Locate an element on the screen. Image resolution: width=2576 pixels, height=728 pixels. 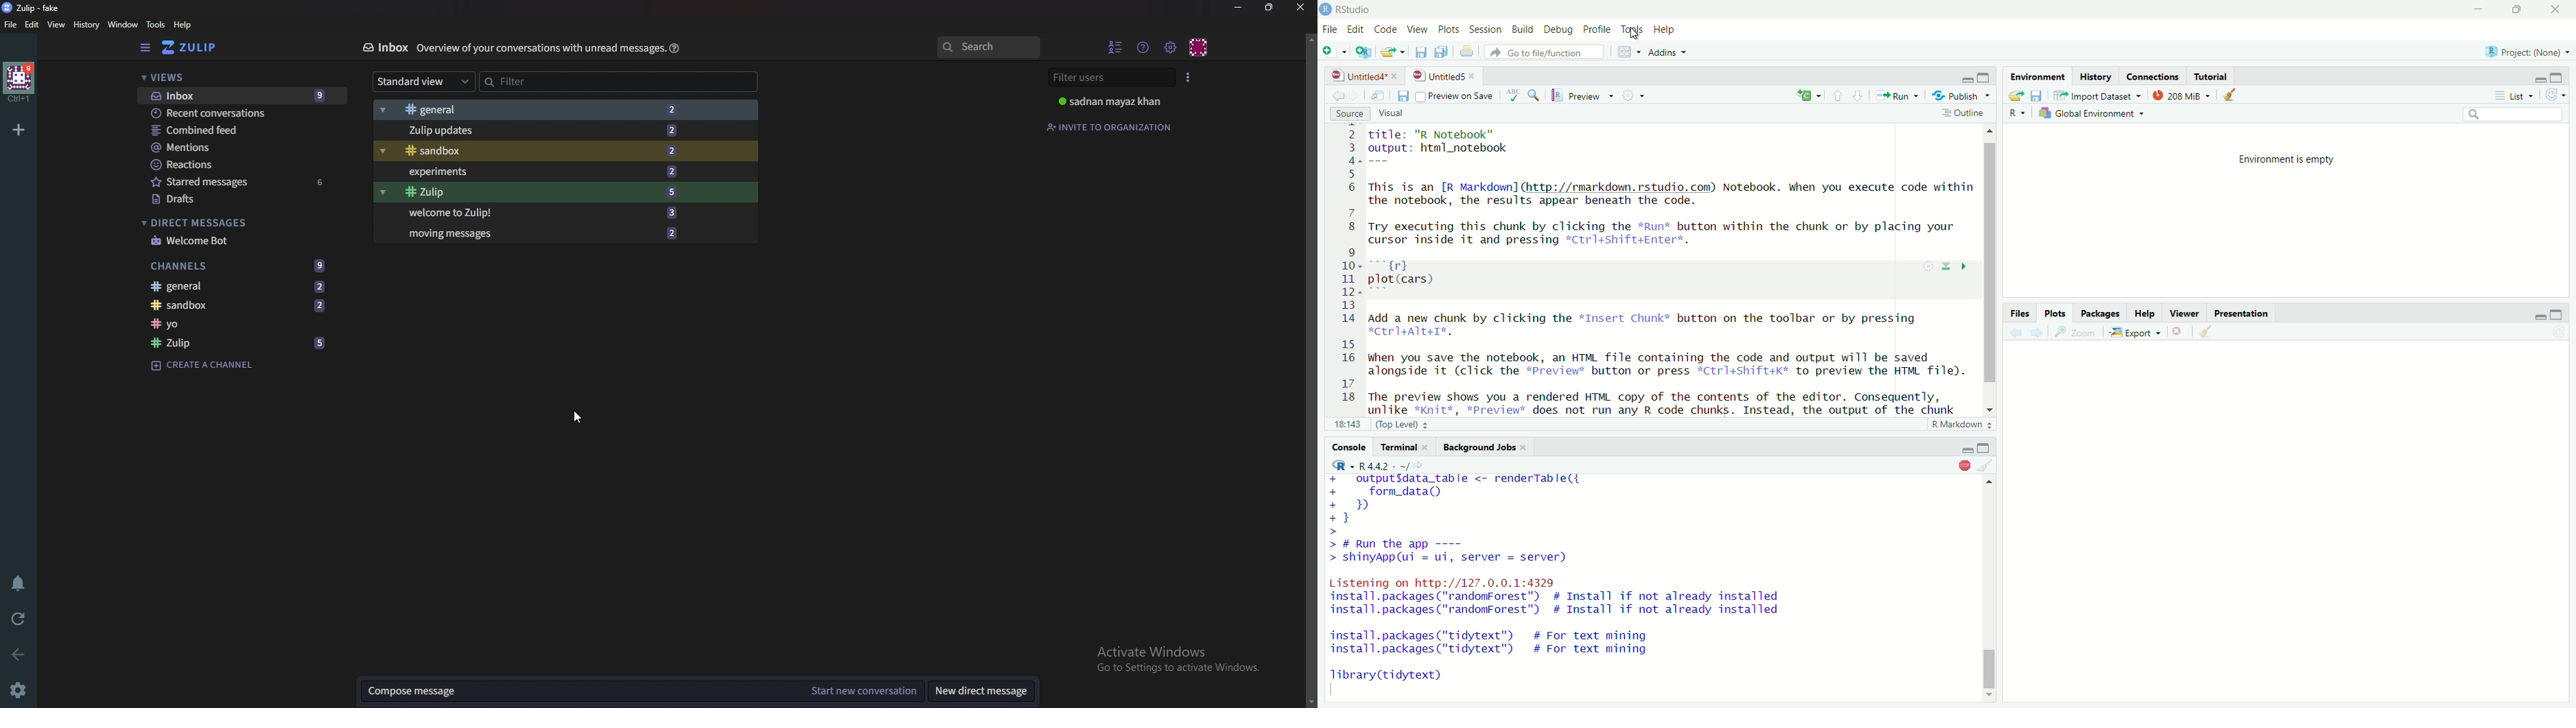
scrollbar down is located at coordinates (1989, 406).